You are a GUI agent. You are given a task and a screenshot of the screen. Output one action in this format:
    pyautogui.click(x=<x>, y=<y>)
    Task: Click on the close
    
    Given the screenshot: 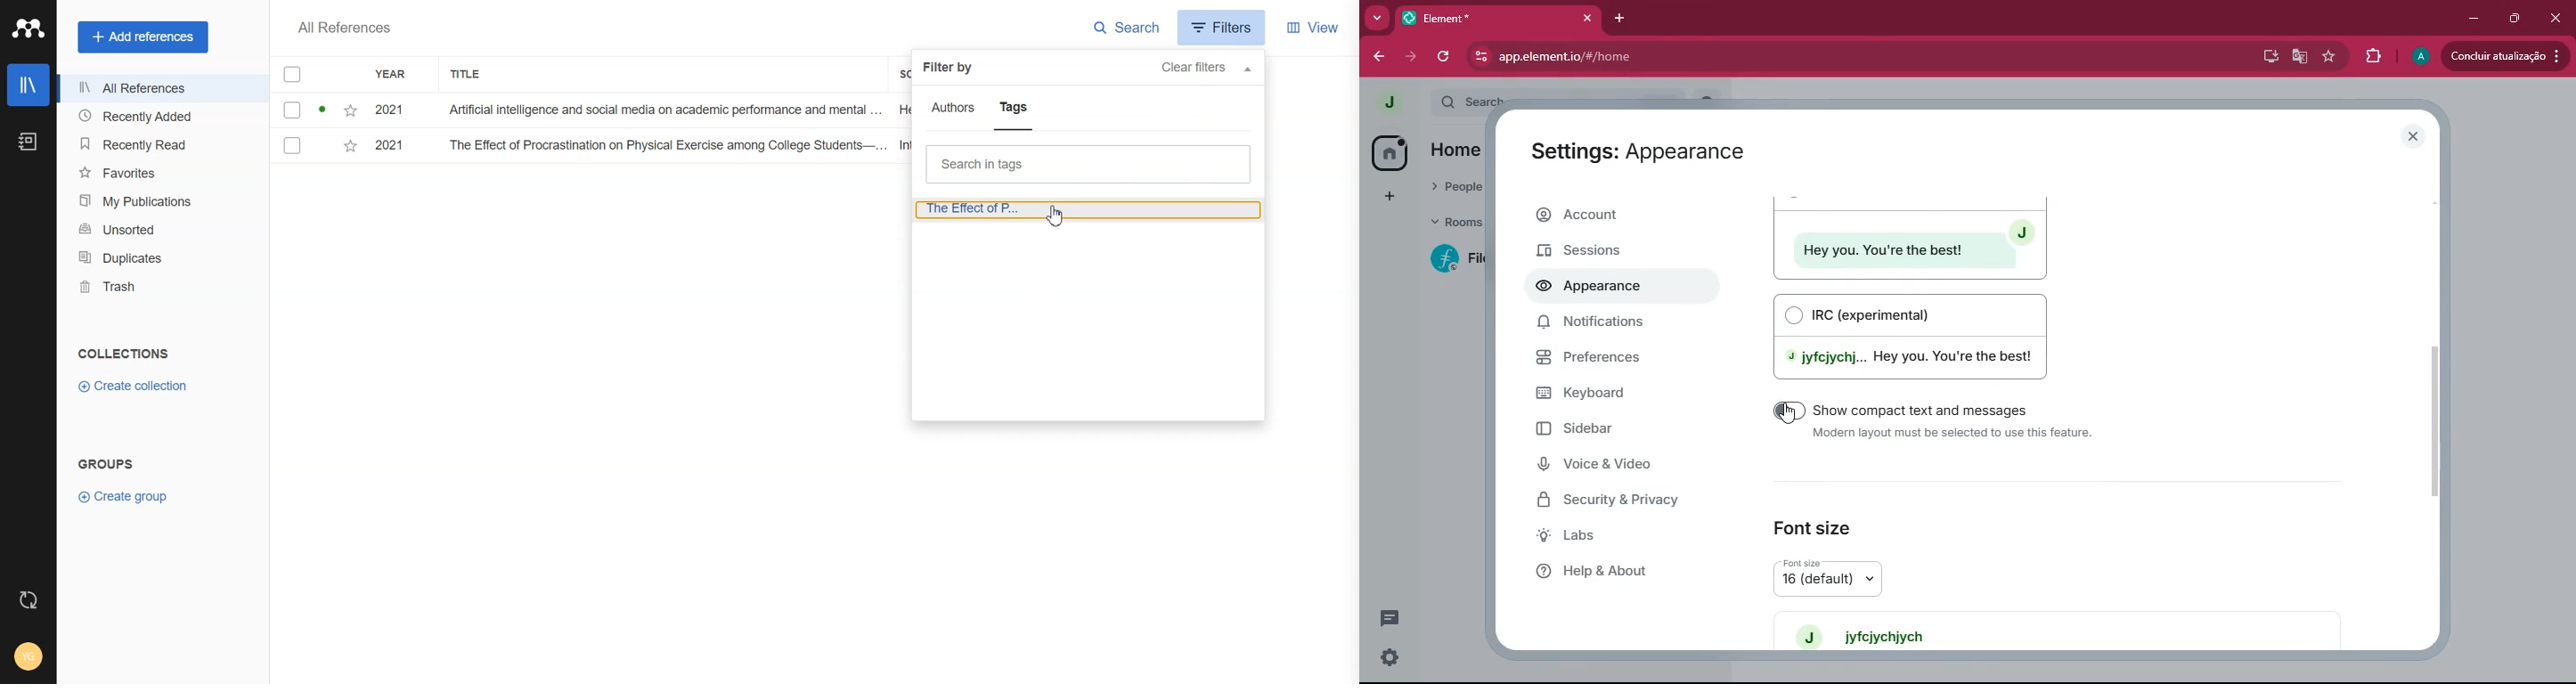 What is the action you would take?
    pyautogui.click(x=2417, y=137)
    